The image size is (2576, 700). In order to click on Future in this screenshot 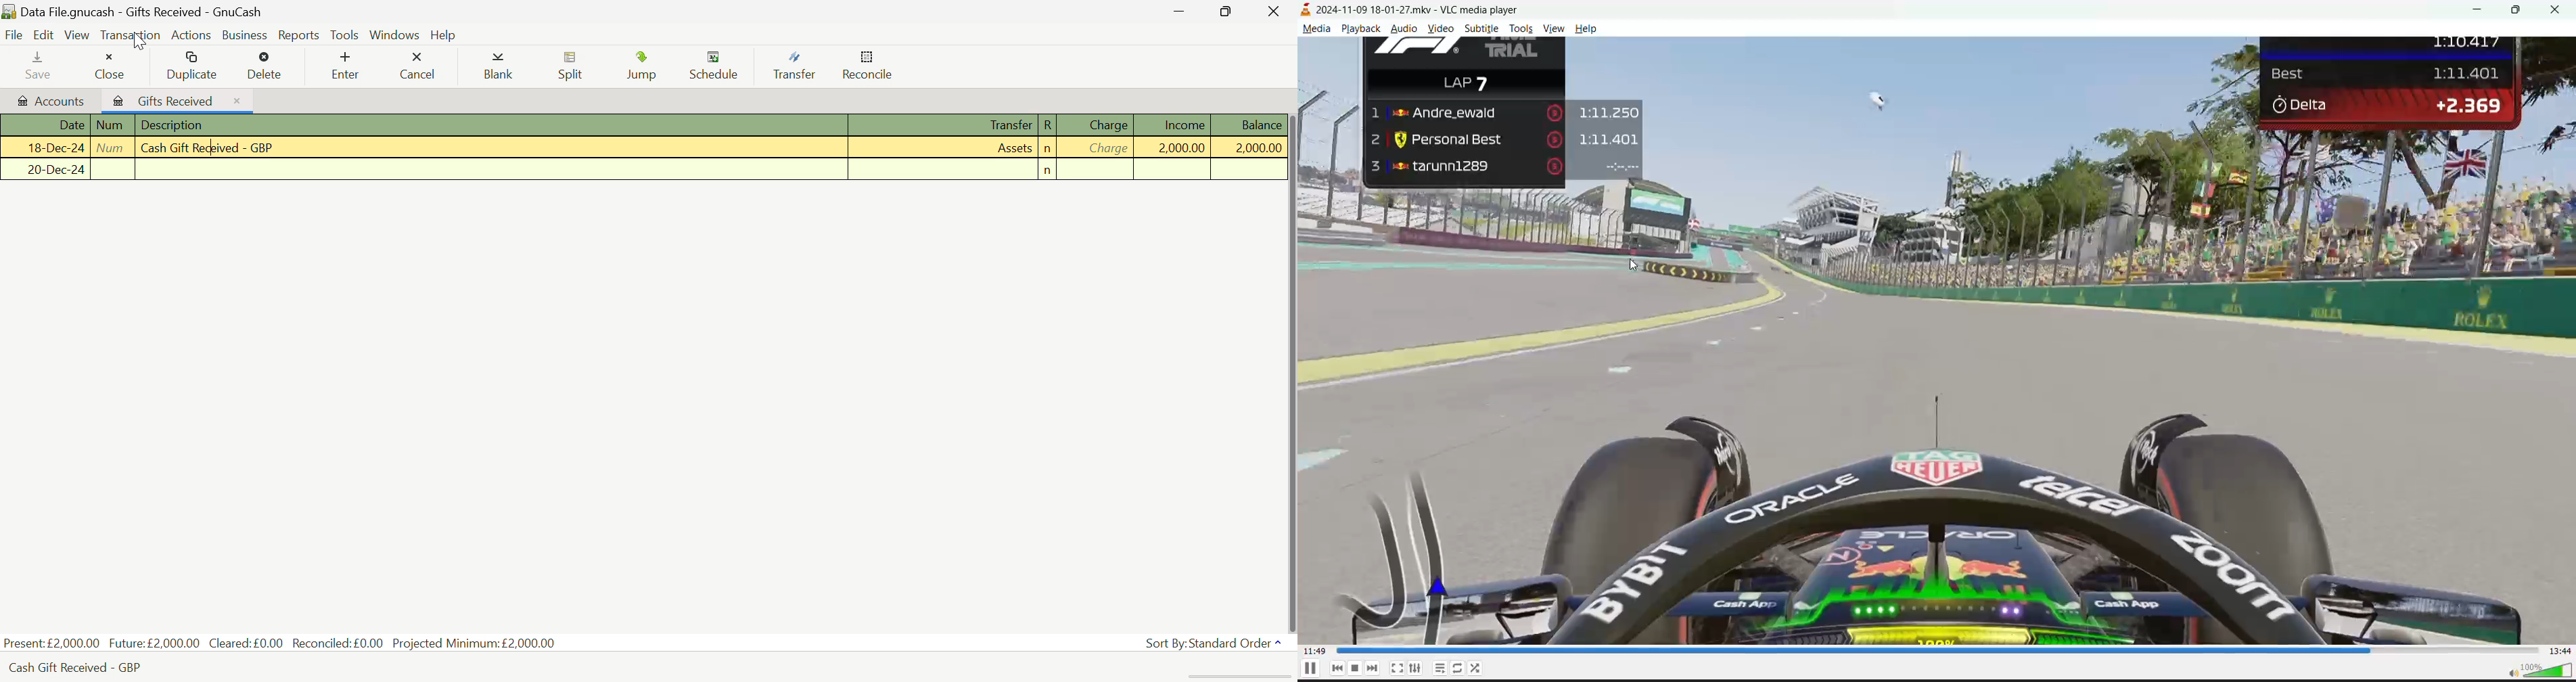, I will do `click(156, 642)`.